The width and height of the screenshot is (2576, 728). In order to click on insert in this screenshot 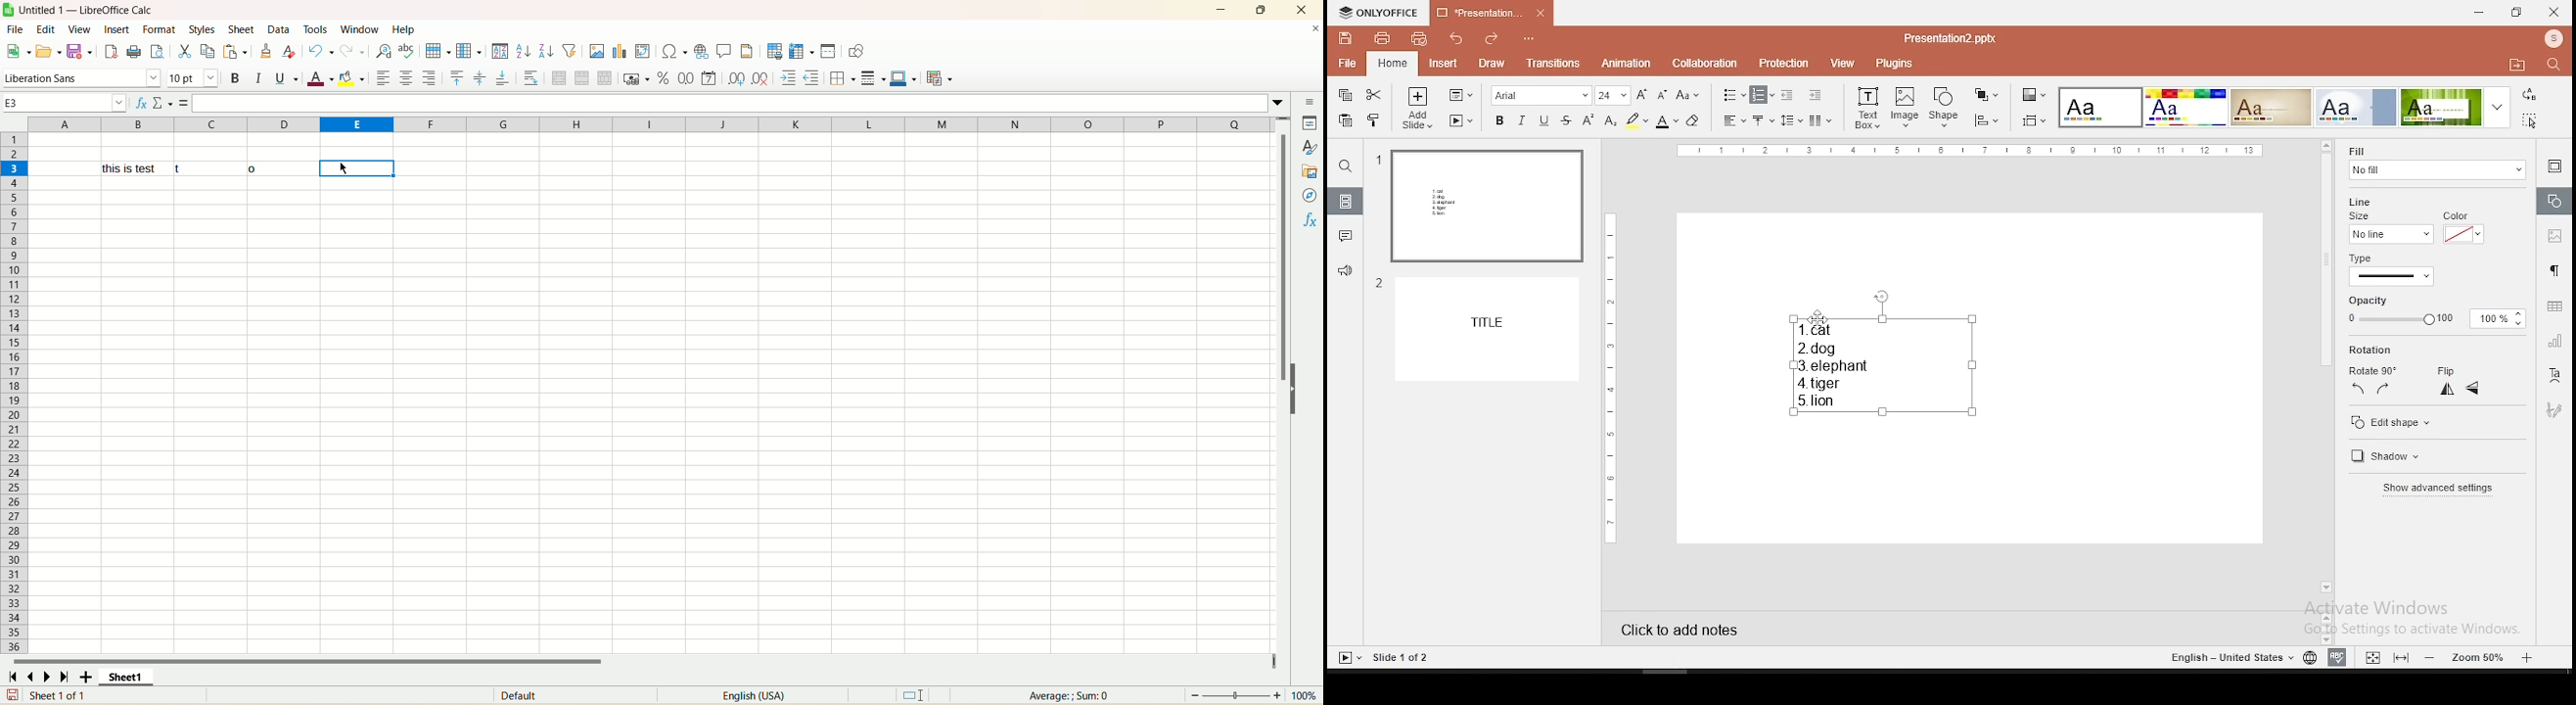, I will do `click(1442, 63)`.